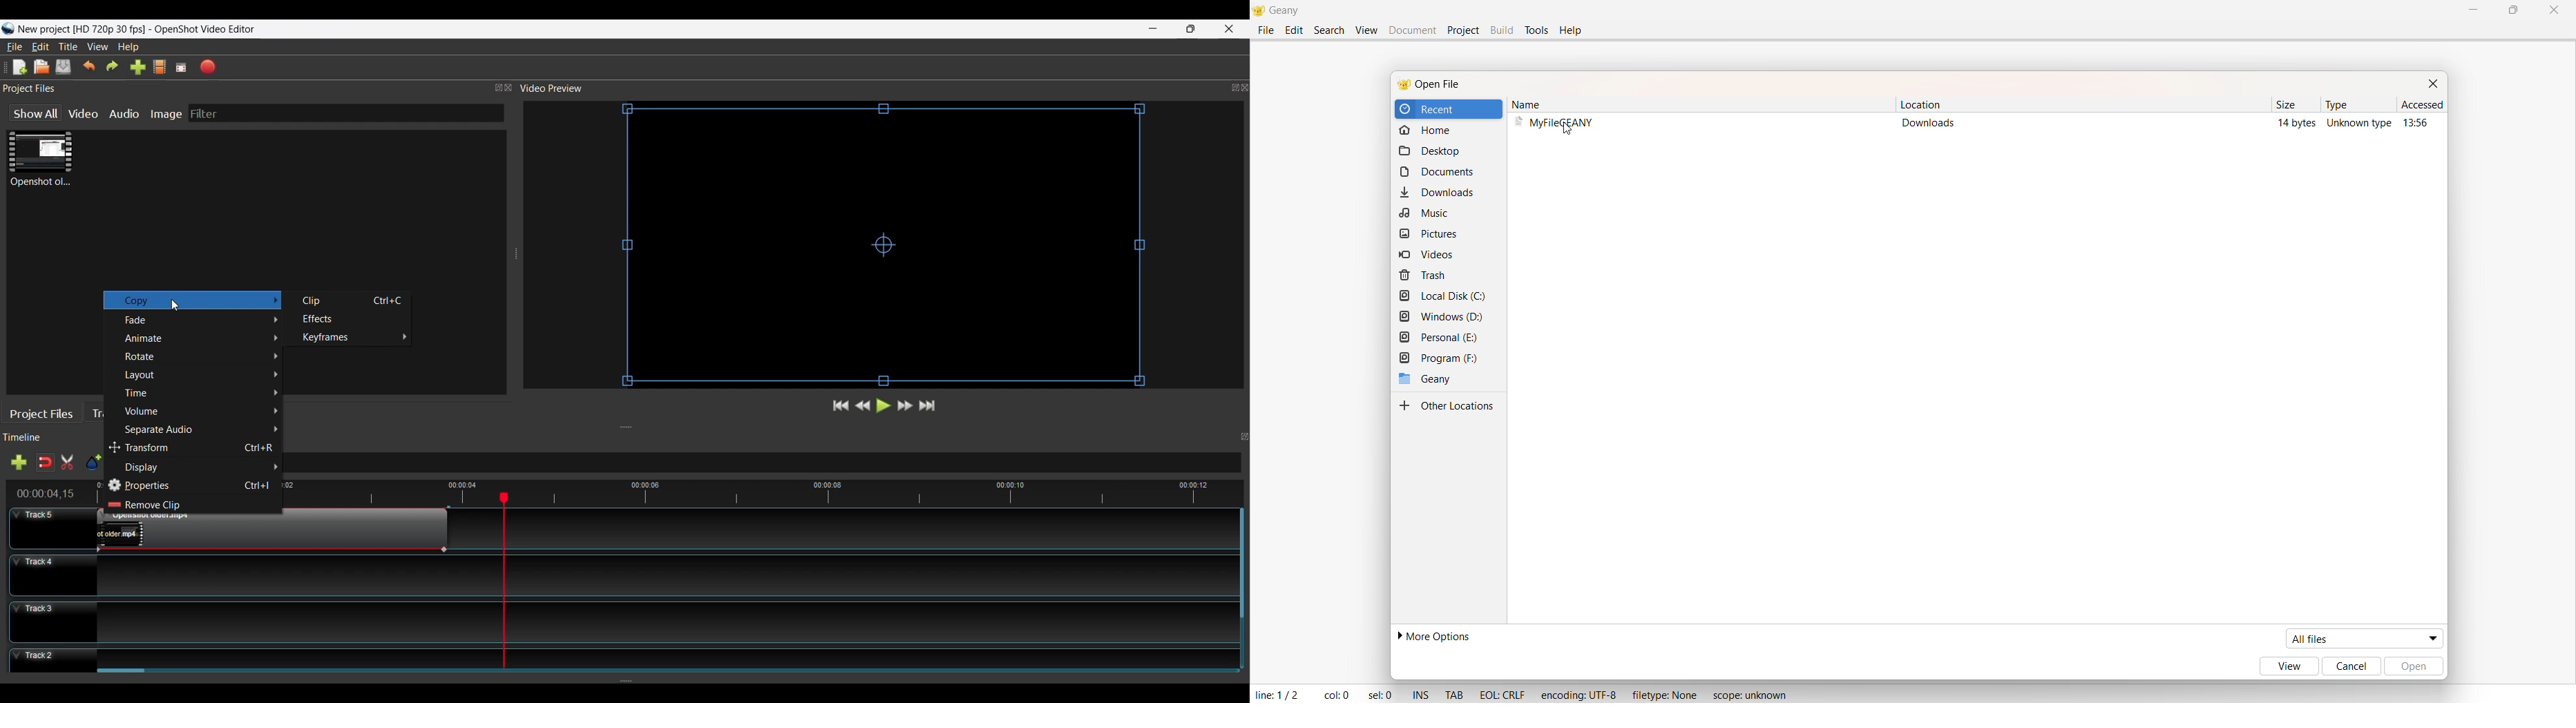 The height and width of the screenshot is (728, 2576). I want to click on Preview, so click(864, 407).